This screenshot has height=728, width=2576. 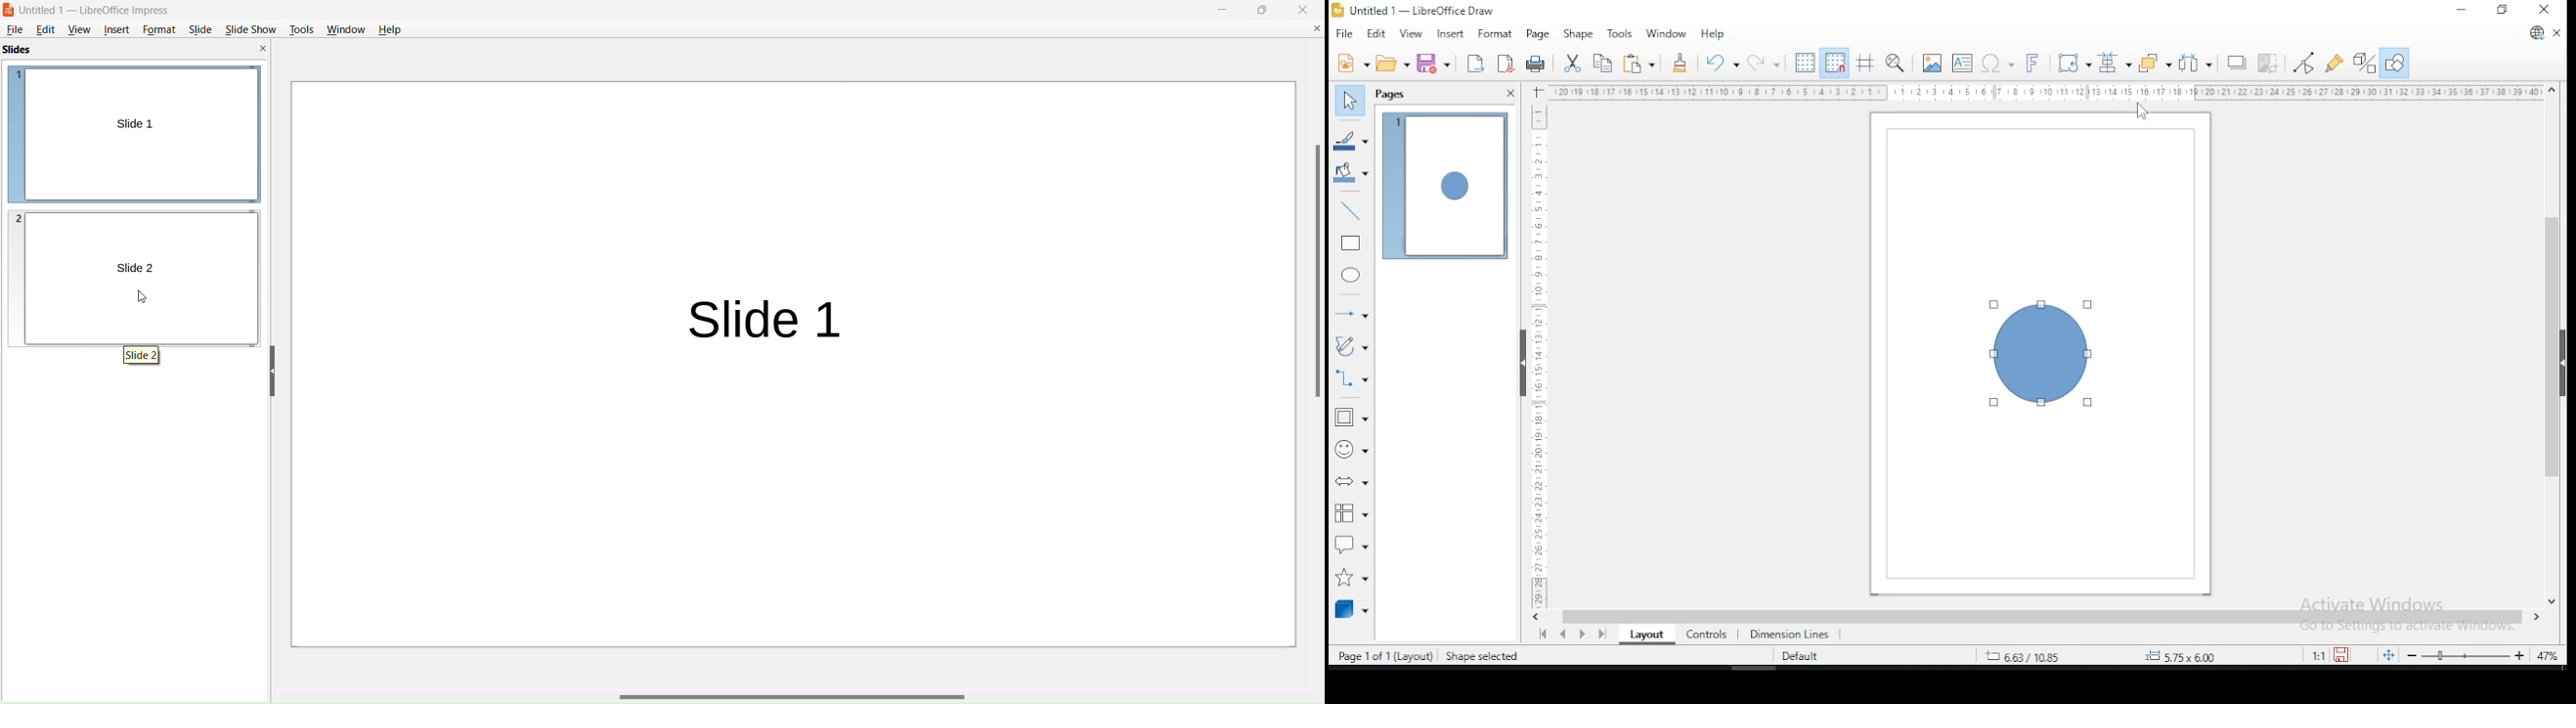 What do you see at coordinates (1352, 418) in the screenshot?
I see `simple shapes` at bounding box center [1352, 418].